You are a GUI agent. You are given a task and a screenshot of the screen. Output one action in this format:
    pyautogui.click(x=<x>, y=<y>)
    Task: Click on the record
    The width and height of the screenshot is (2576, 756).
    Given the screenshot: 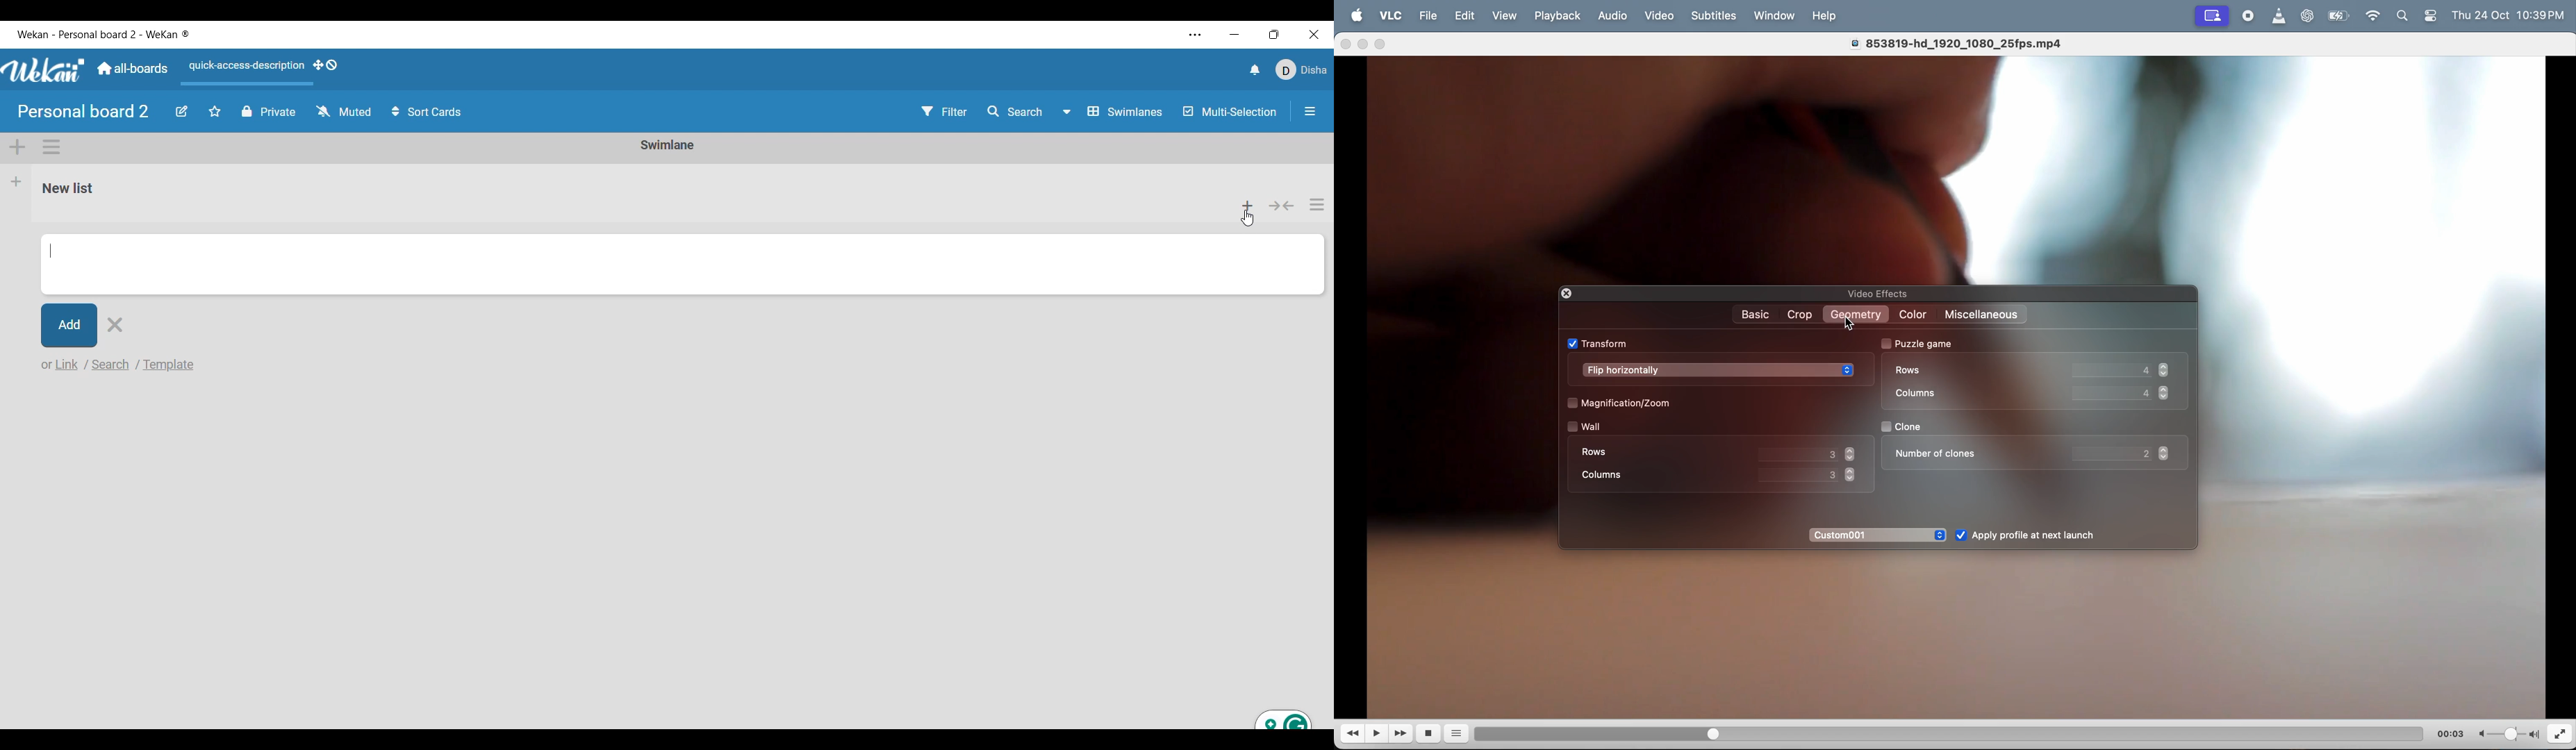 What is the action you would take?
    pyautogui.click(x=2248, y=16)
    